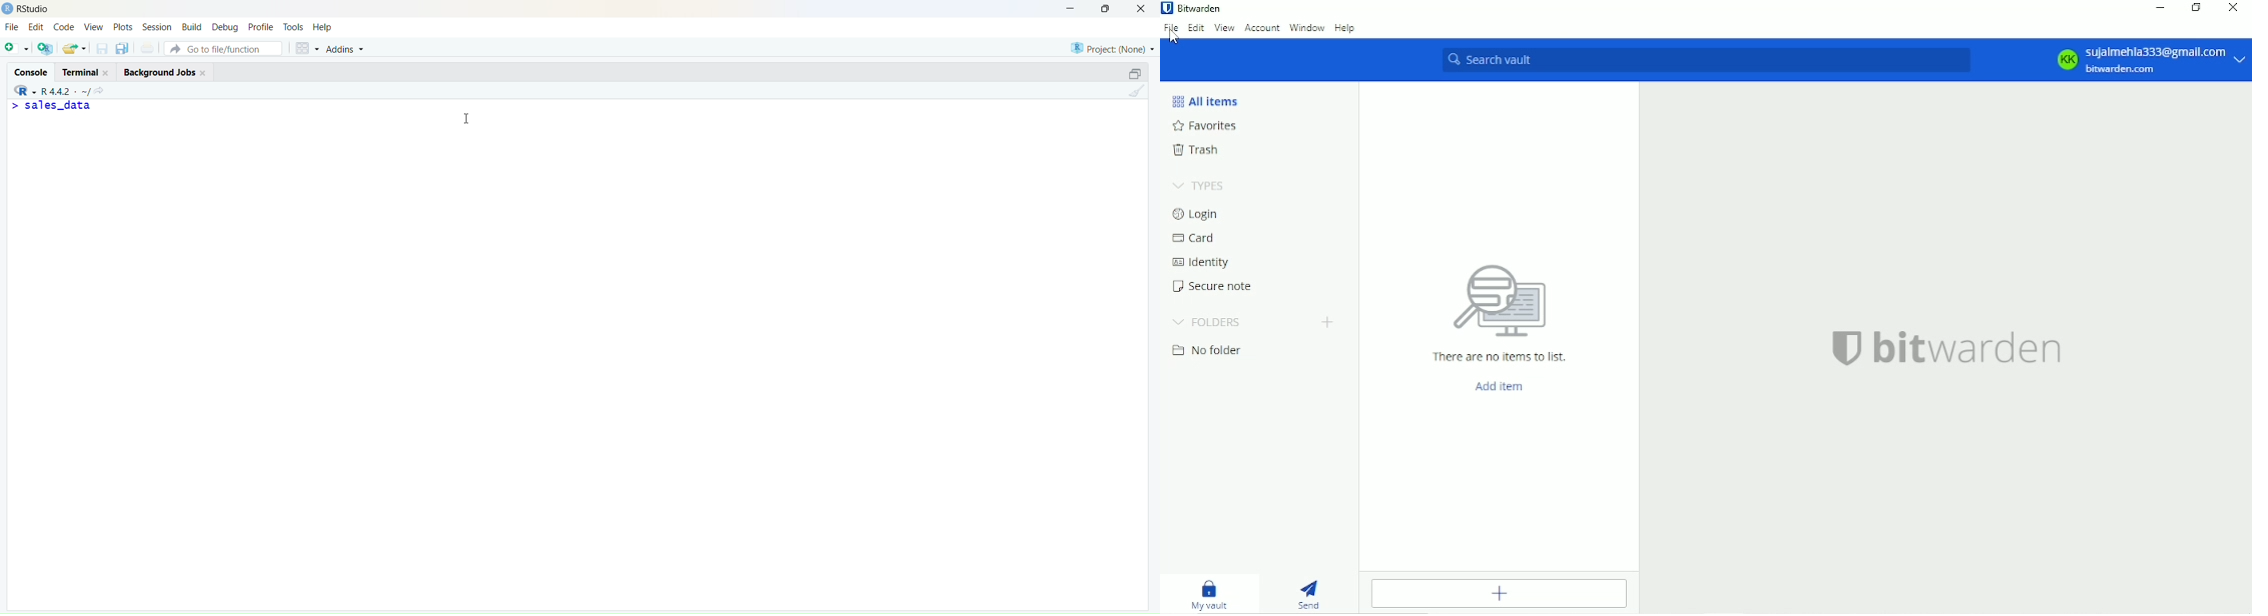 The height and width of the screenshot is (616, 2268). Describe the element at coordinates (1113, 47) in the screenshot. I see `Project: (None)` at that location.